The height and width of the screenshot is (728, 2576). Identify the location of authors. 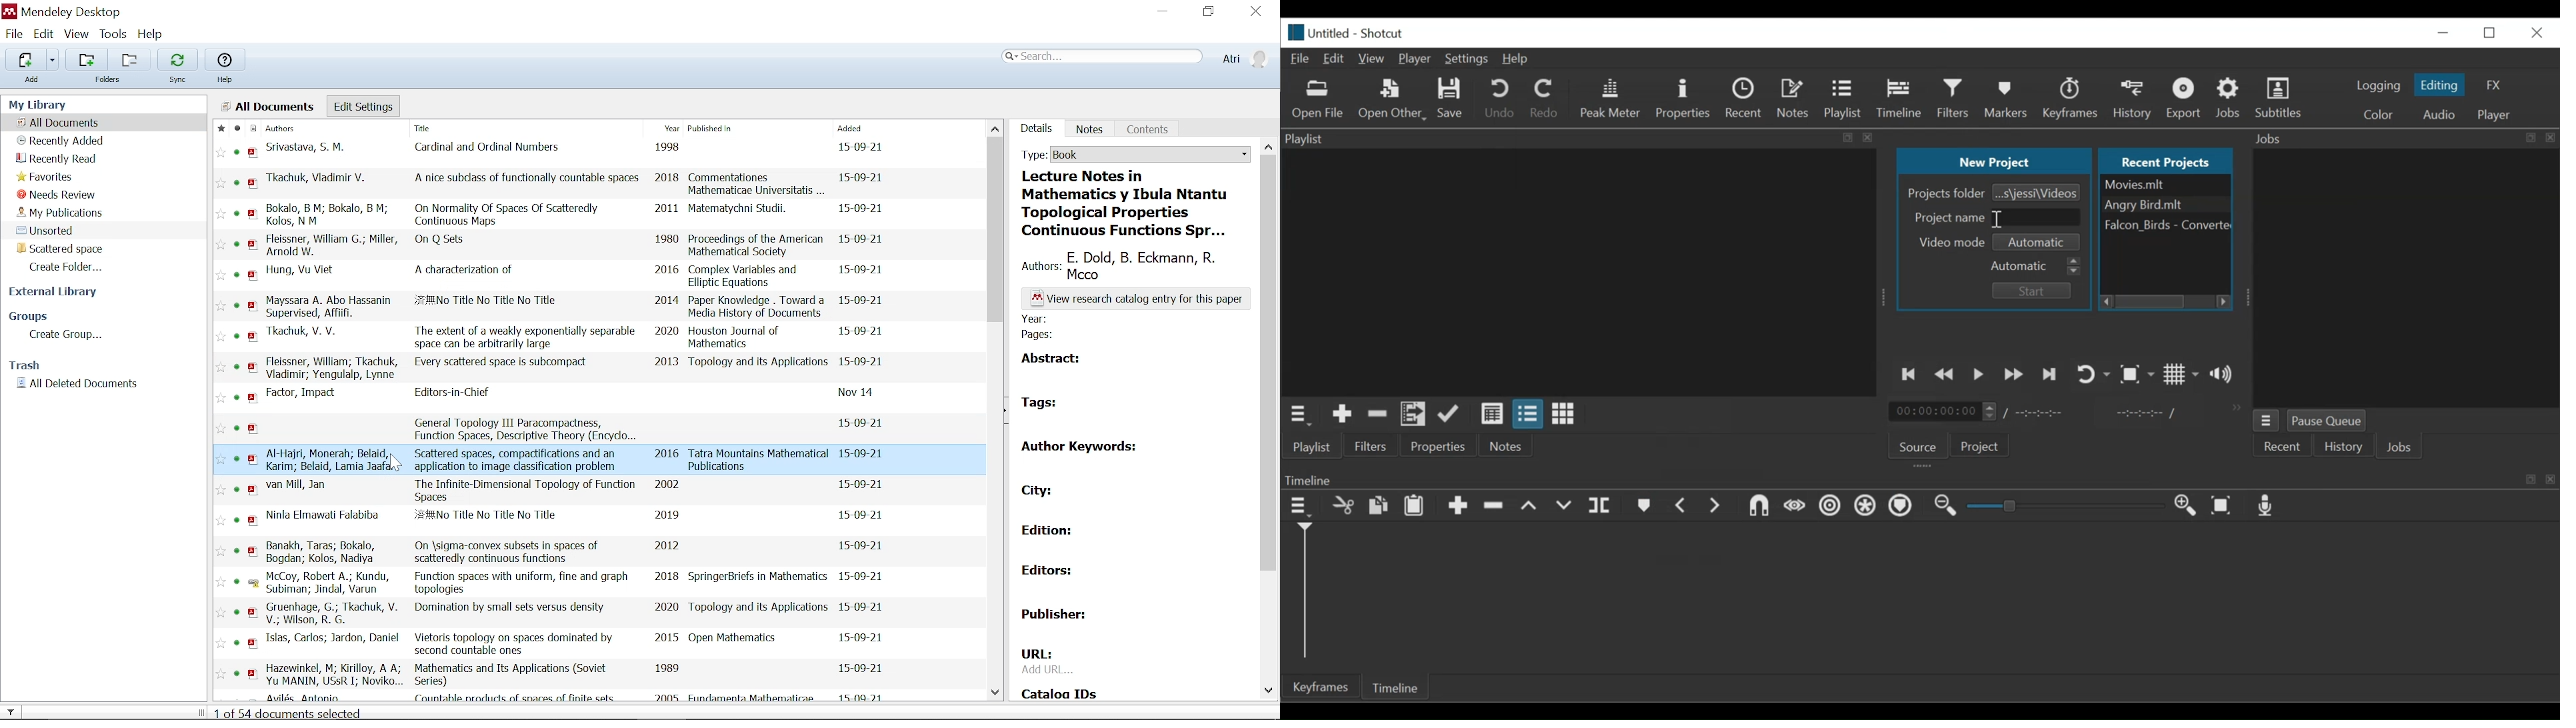
(330, 307).